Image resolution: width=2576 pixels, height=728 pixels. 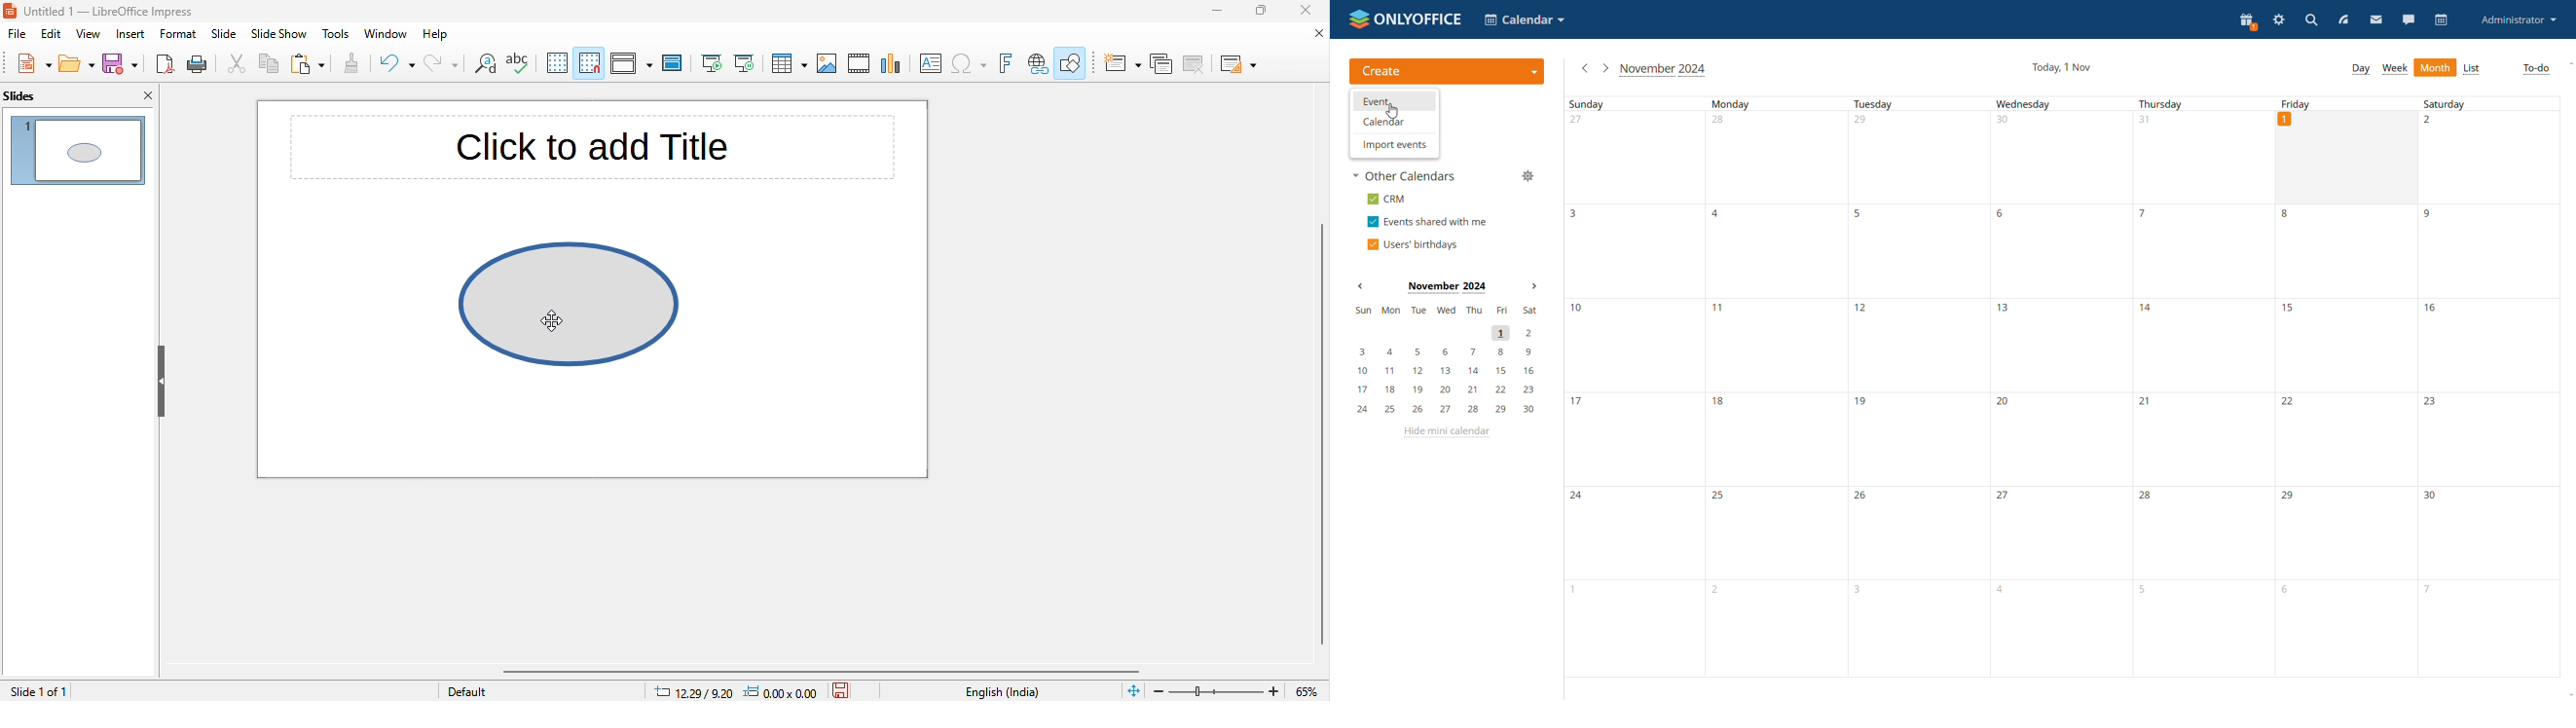 What do you see at coordinates (1005, 691) in the screenshot?
I see `text language` at bounding box center [1005, 691].